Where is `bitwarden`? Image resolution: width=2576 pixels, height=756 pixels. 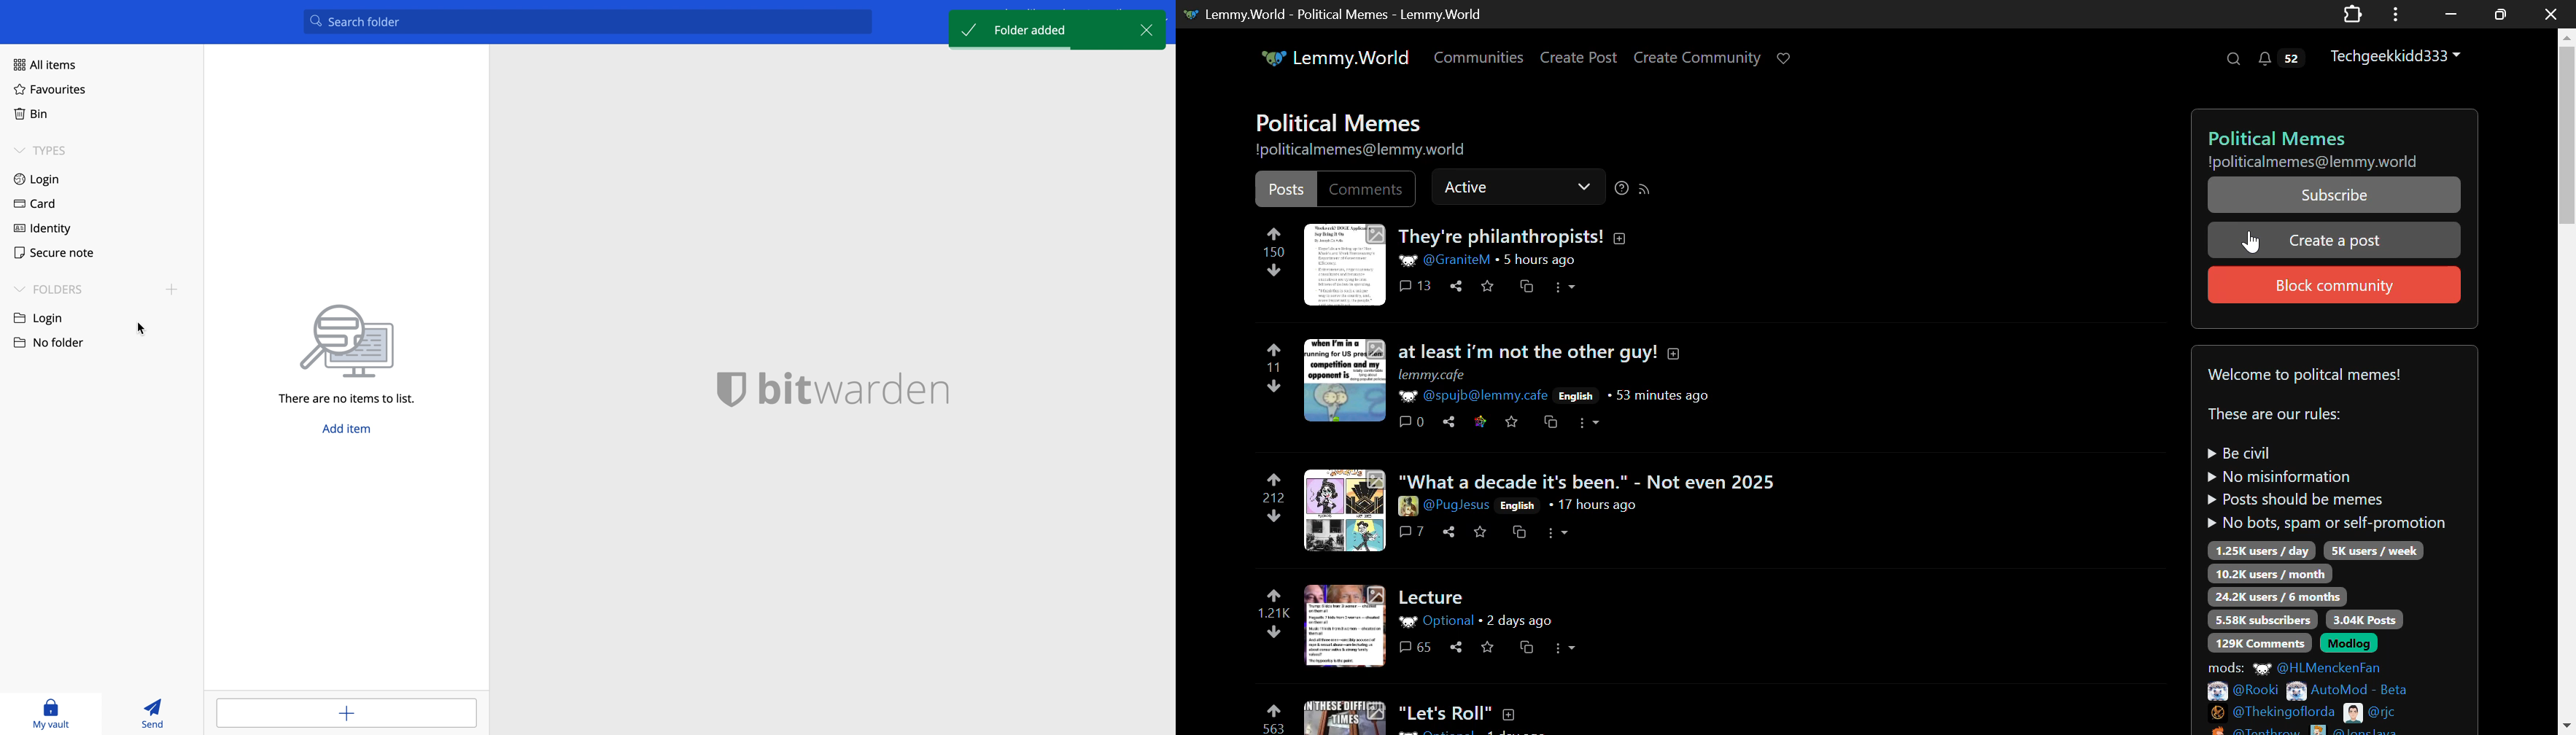 bitwarden is located at coordinates (845, 387).